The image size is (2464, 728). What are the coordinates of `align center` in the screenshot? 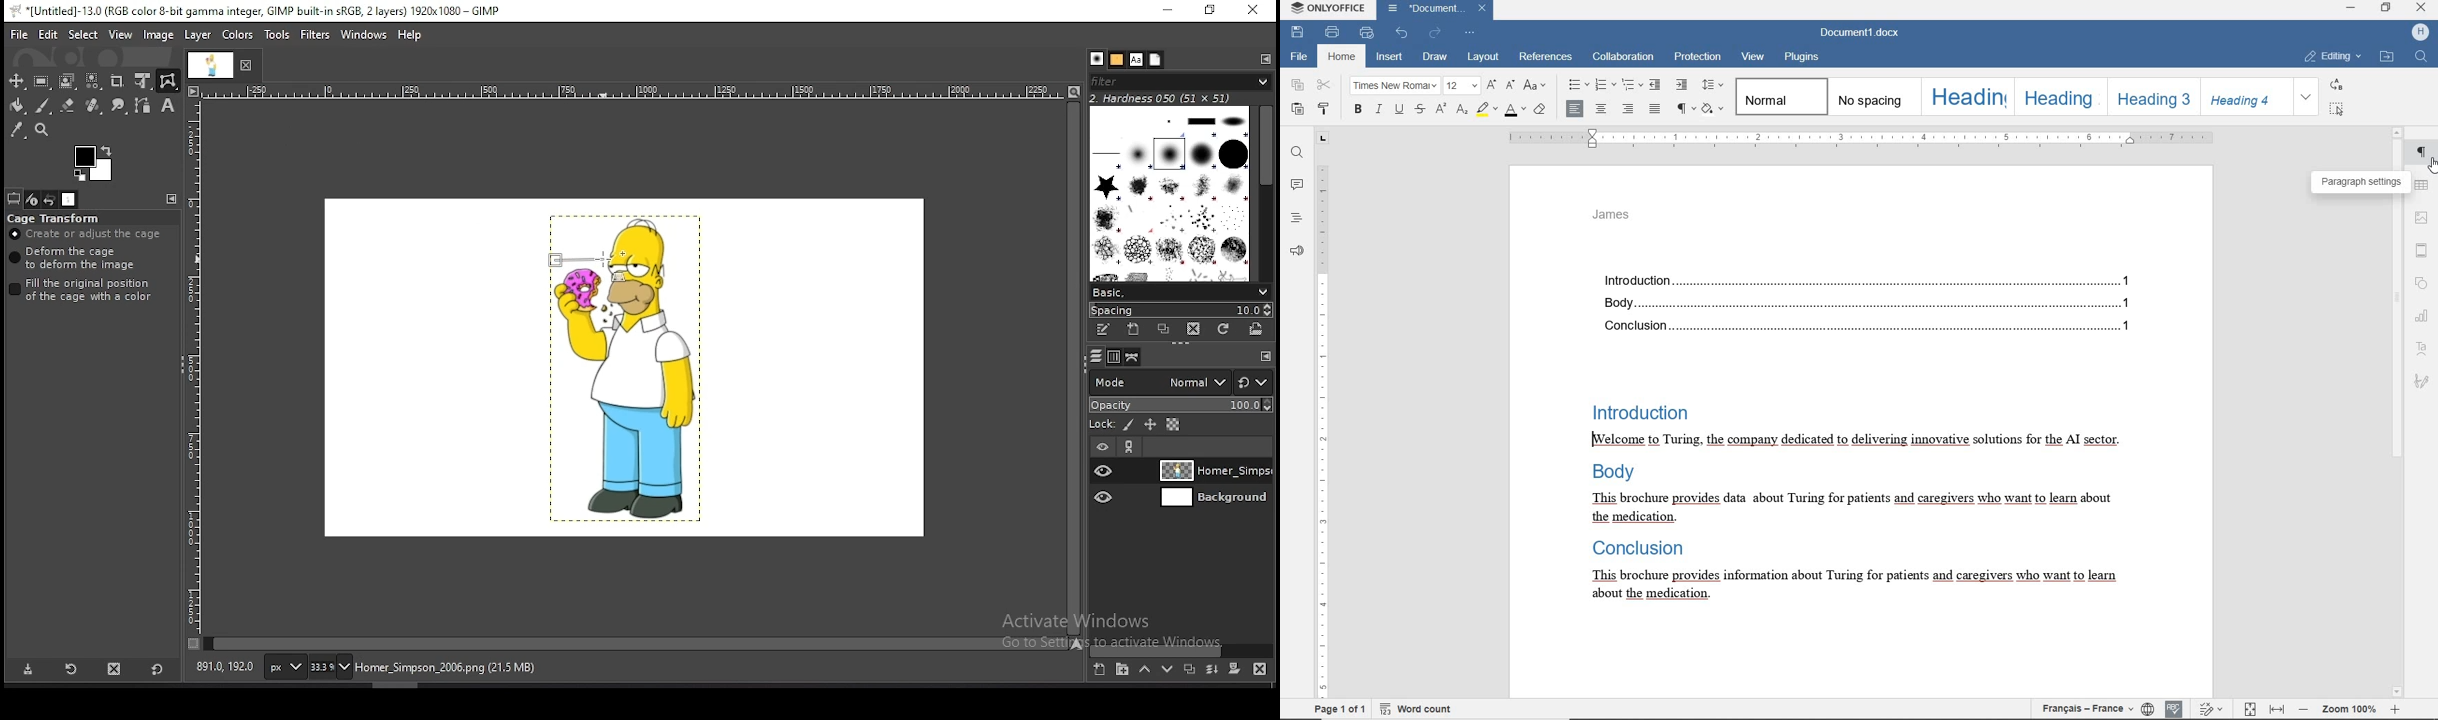 It's located at (1603, 108).